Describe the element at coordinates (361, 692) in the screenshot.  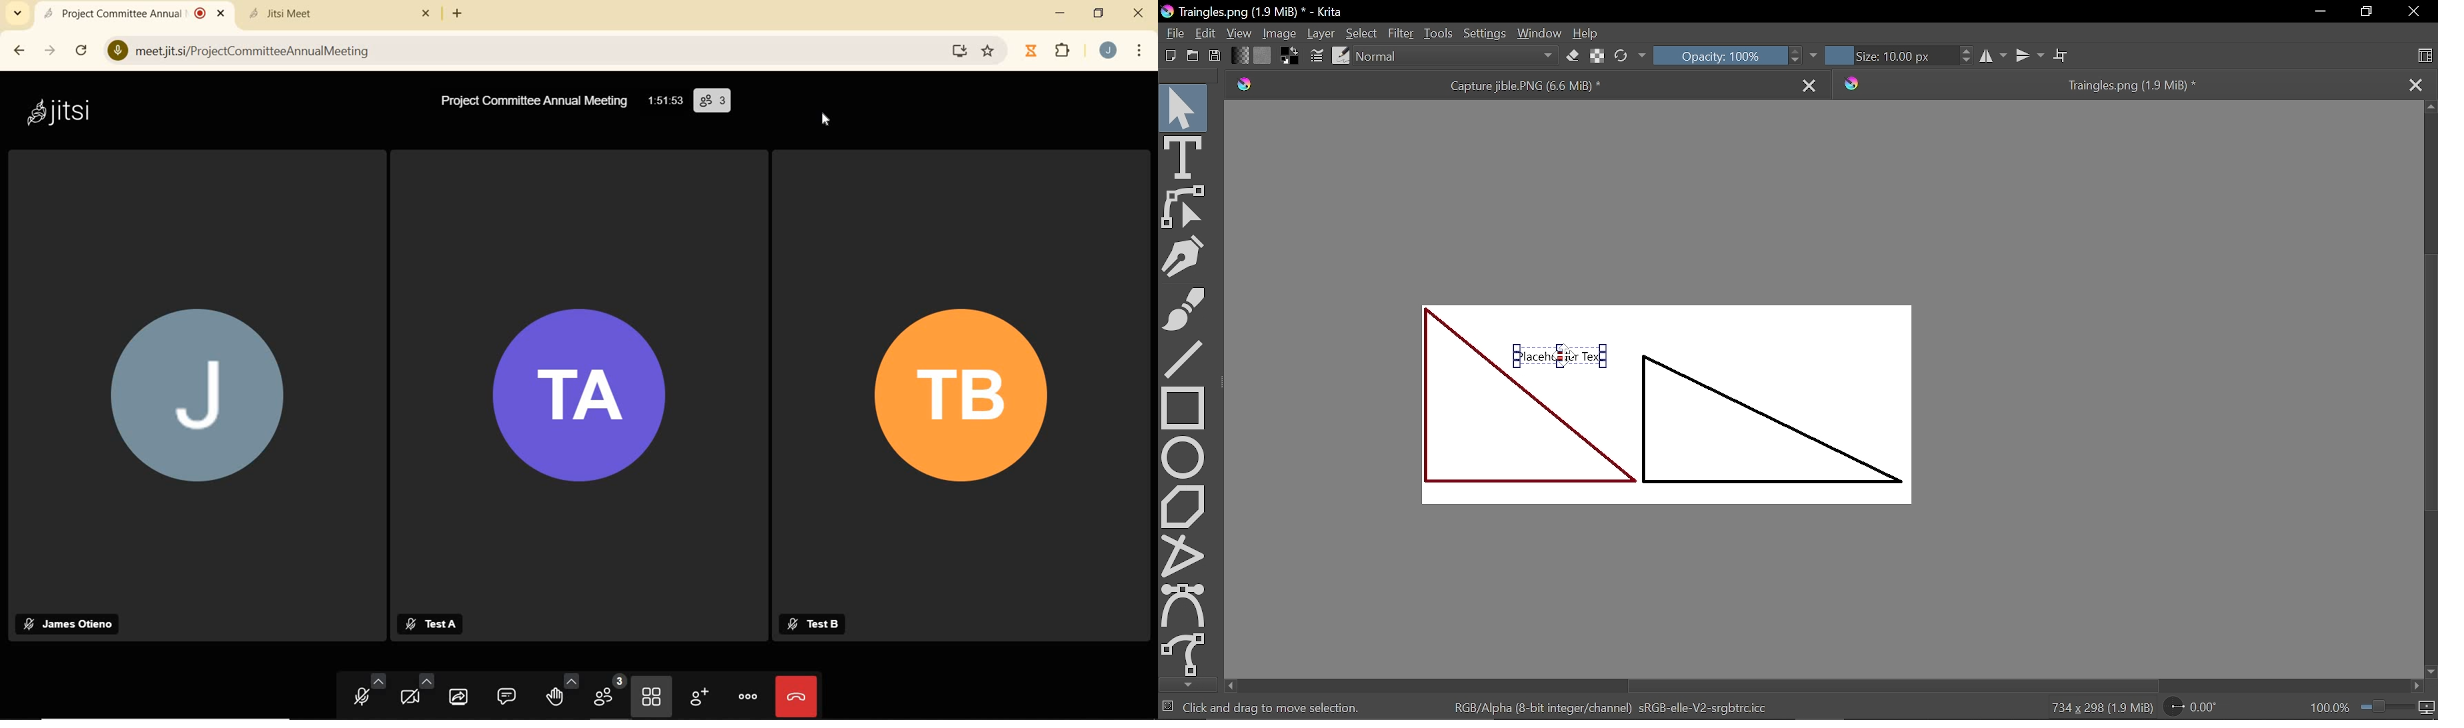
I see `microphone` at that location.